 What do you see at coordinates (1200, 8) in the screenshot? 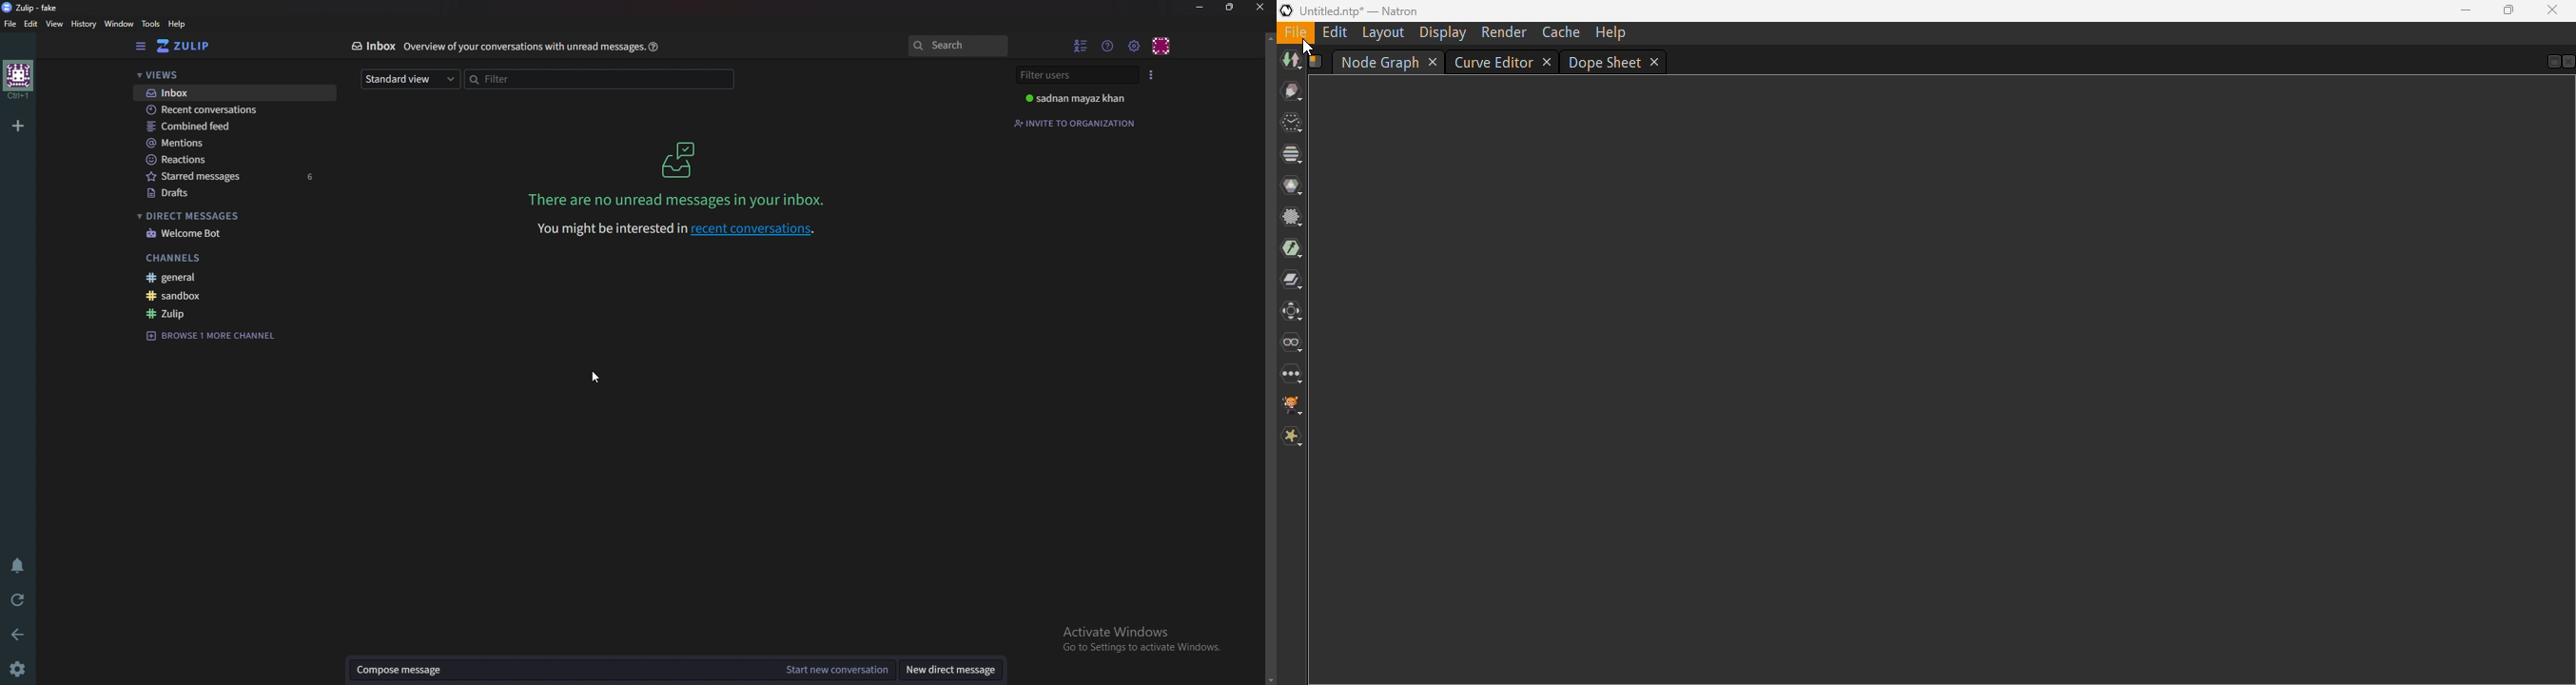
I see `Minimize` at bounding box center [1200, 8].